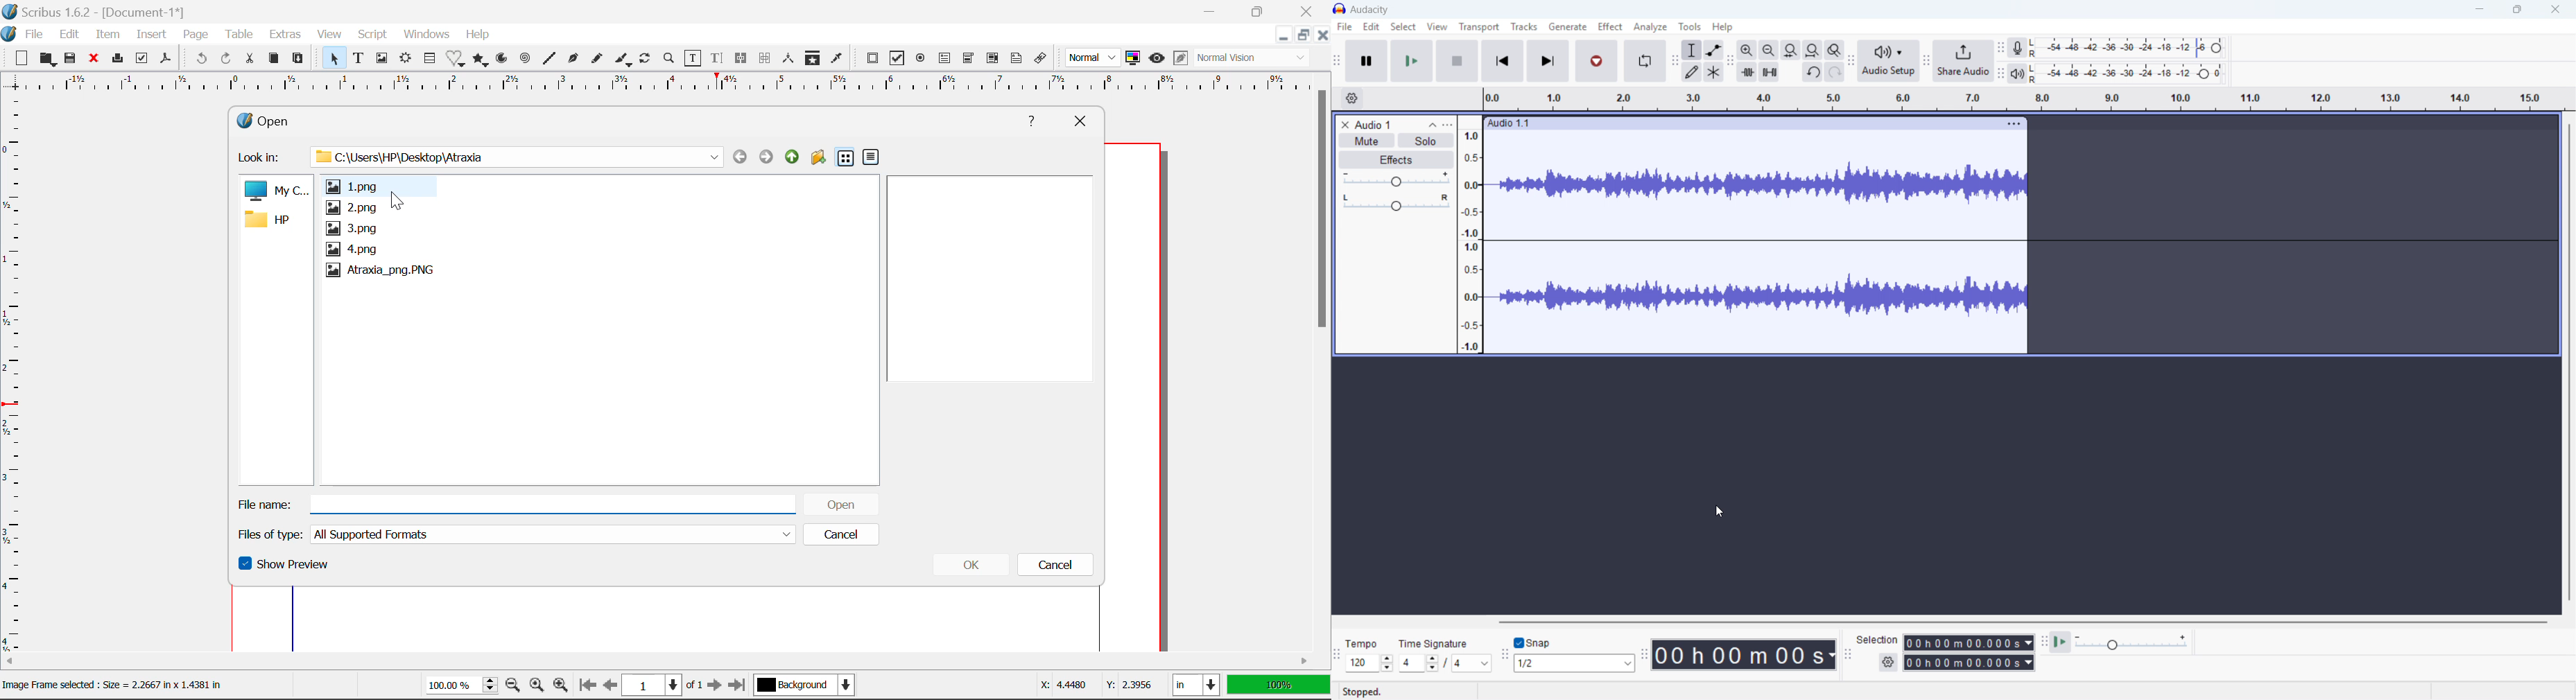  Describe the element at coordinates (526, 59) in the screenshot. I see `Spiral` at that location.